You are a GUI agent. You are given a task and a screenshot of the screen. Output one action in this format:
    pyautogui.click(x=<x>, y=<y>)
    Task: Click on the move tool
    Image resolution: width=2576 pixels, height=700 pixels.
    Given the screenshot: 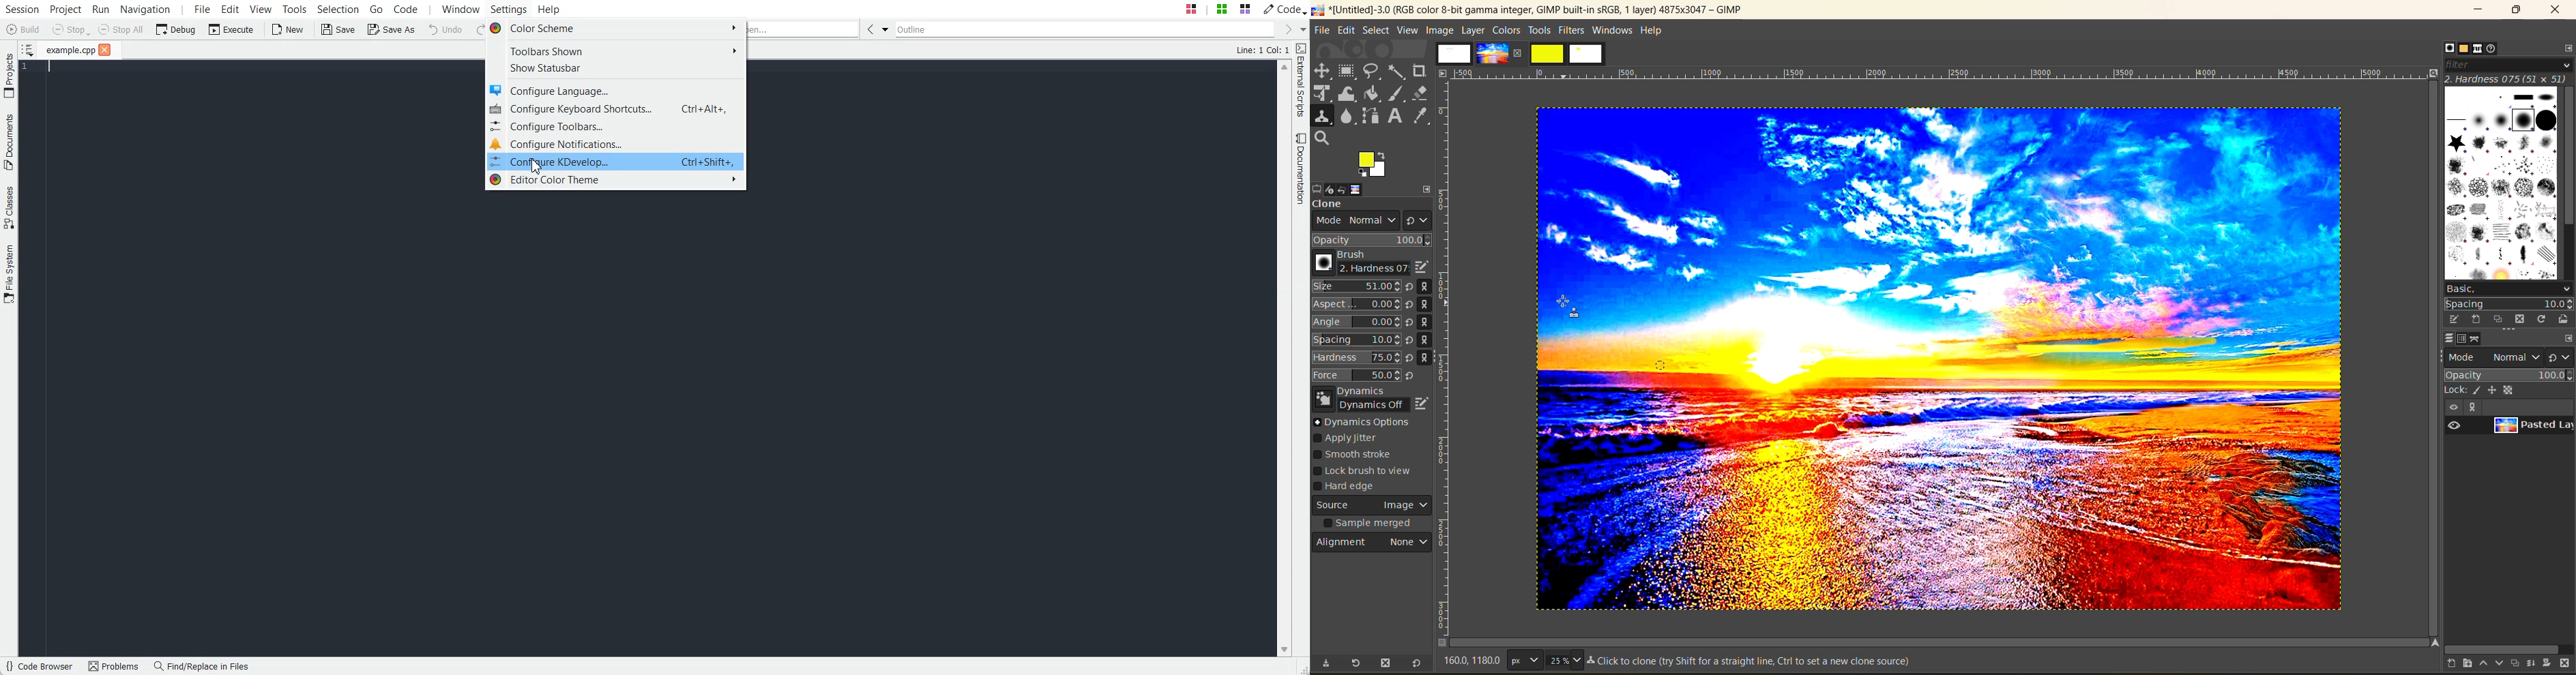 What is the action you would take?
    pyautogui.click(x=1322, y=71)
    